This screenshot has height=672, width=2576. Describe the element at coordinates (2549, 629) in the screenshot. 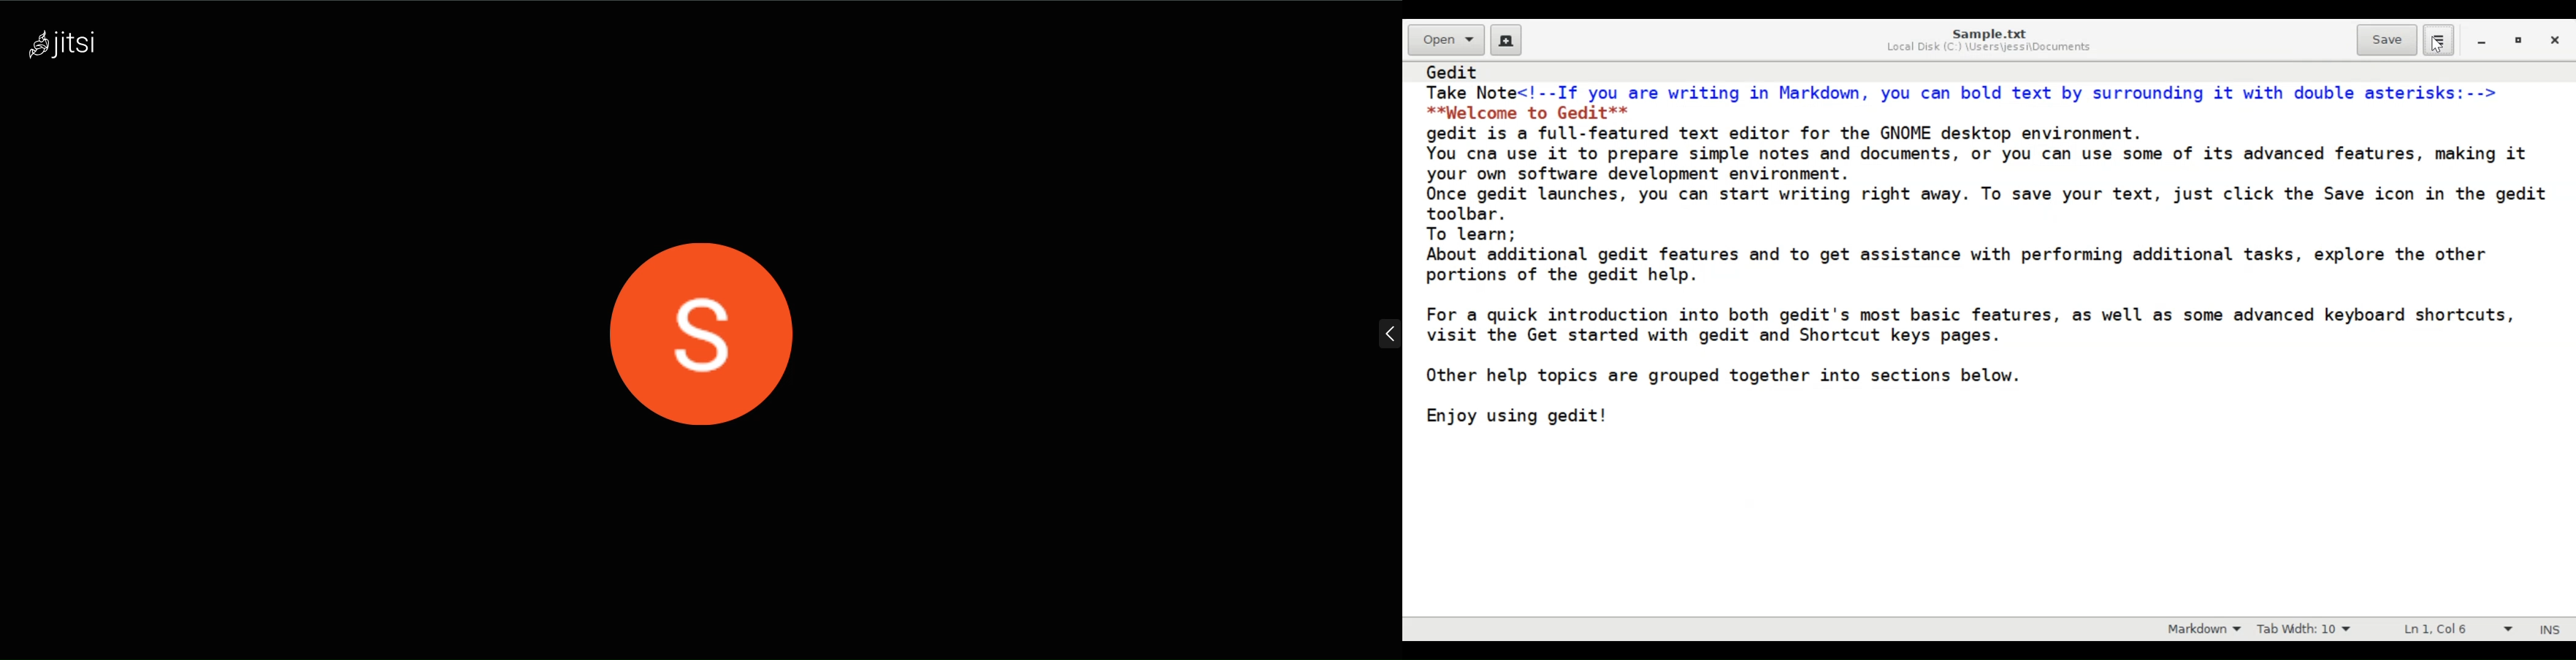

I see `Insert Mode` at that location.